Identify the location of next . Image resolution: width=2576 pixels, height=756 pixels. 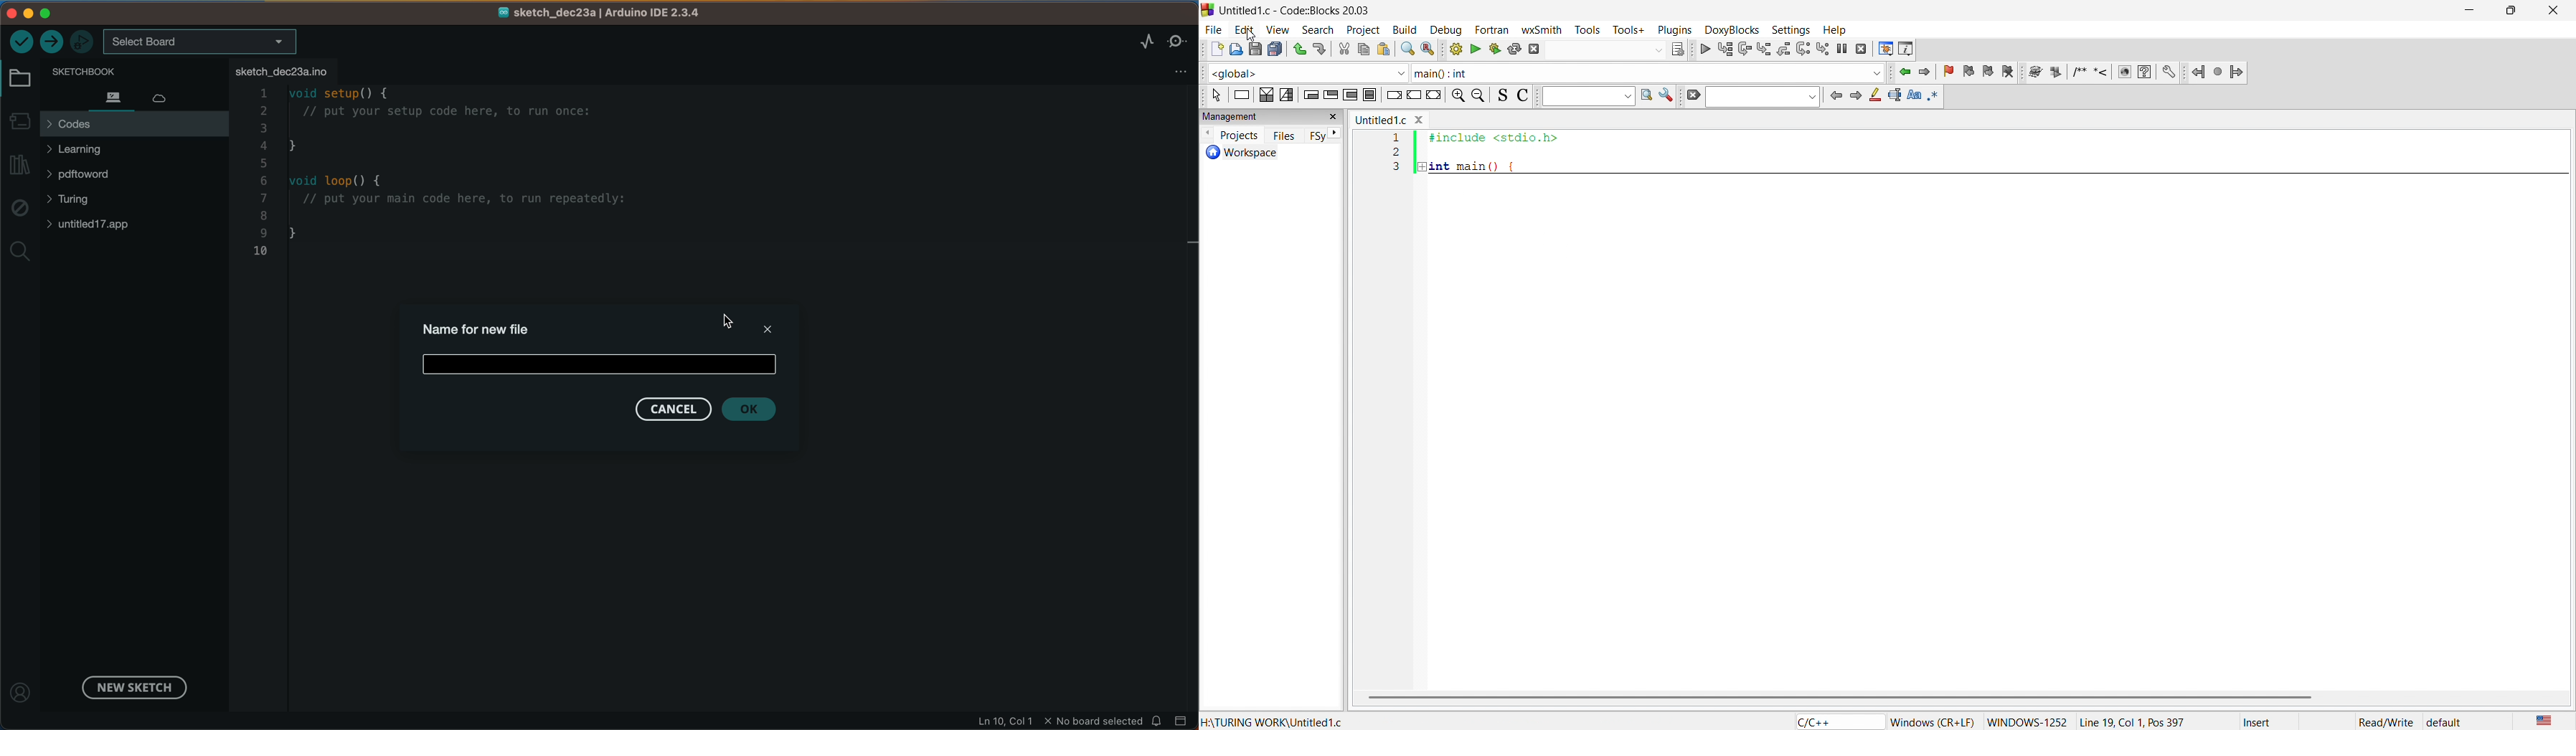
(1854, 95).